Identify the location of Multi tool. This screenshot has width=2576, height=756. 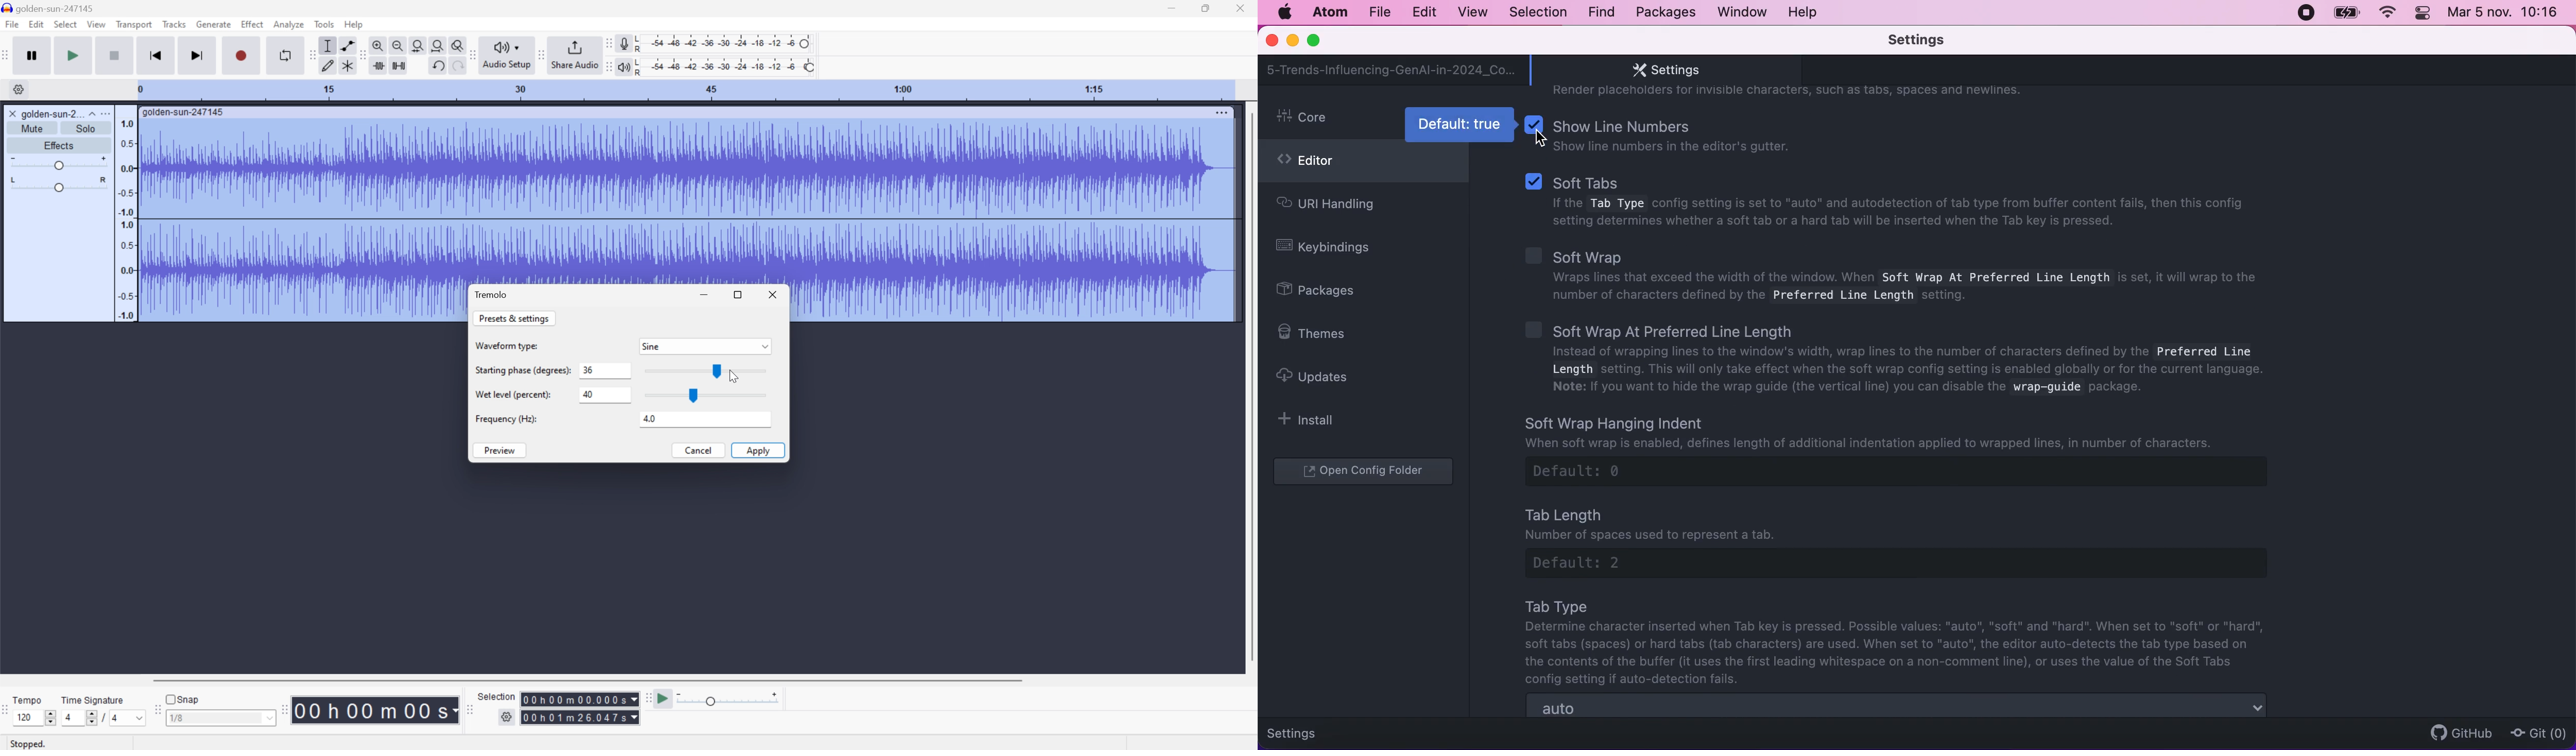
(345, 66).